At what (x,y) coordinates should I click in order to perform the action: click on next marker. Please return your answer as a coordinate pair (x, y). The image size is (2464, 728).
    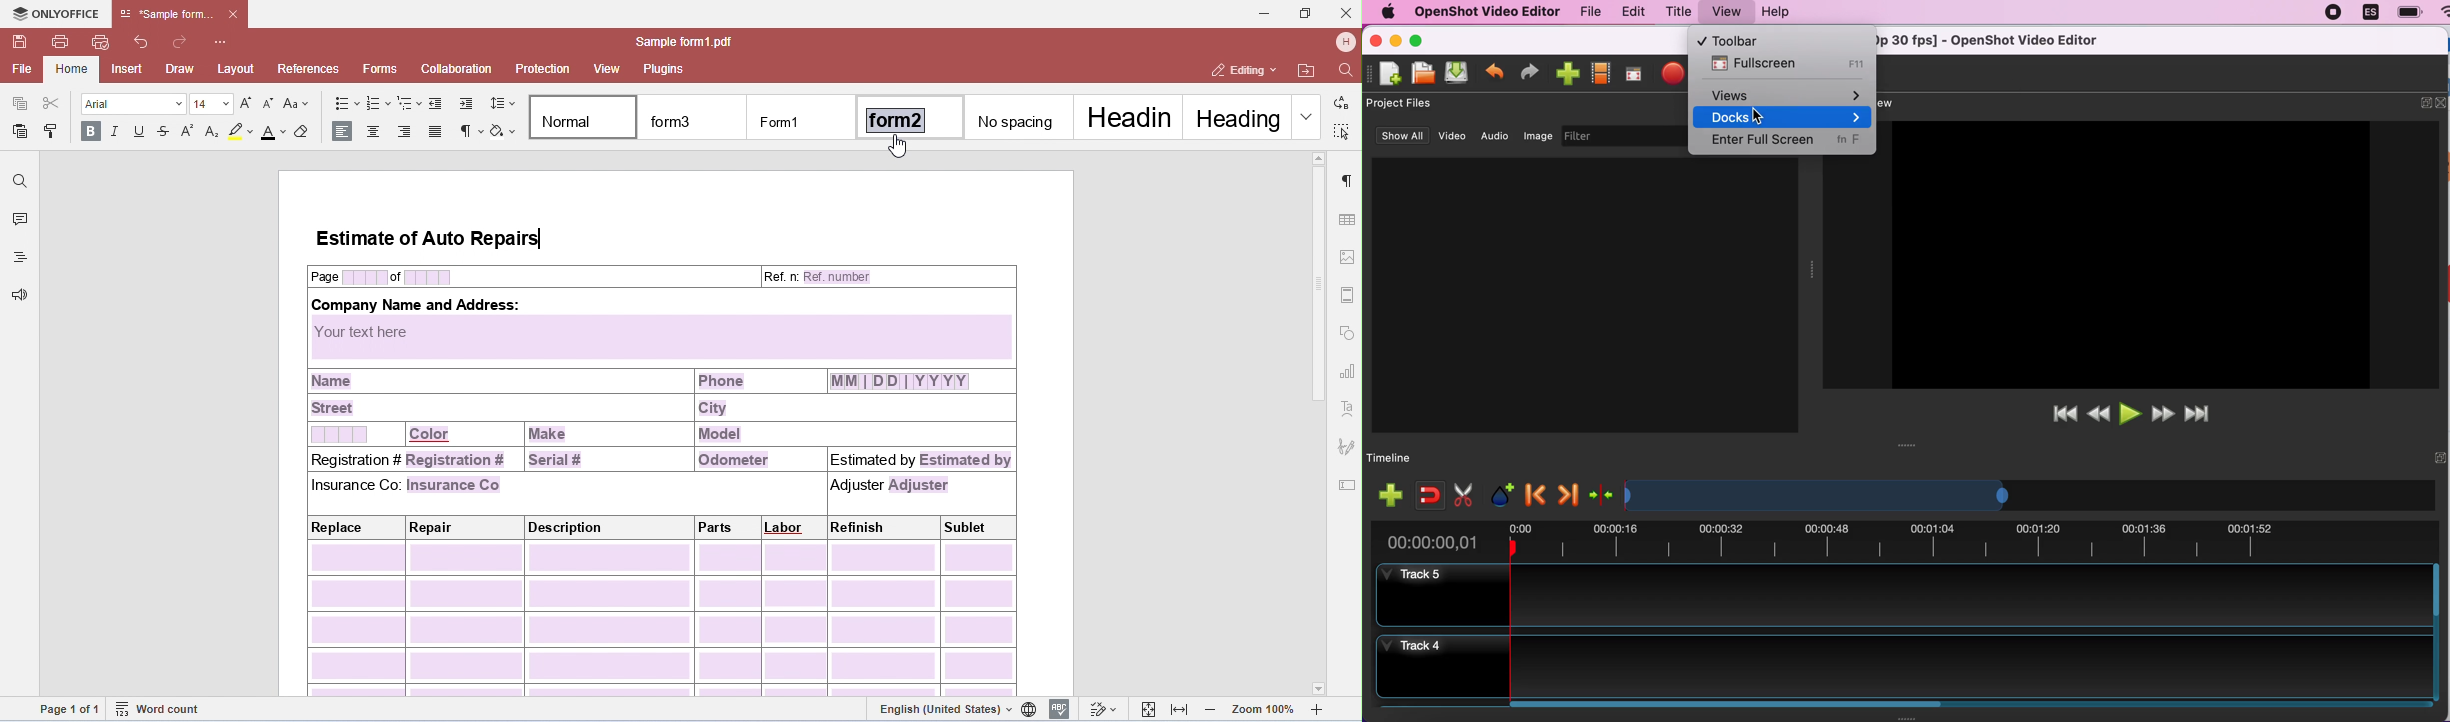
    Looking at the image, I should click on (1566, 492).